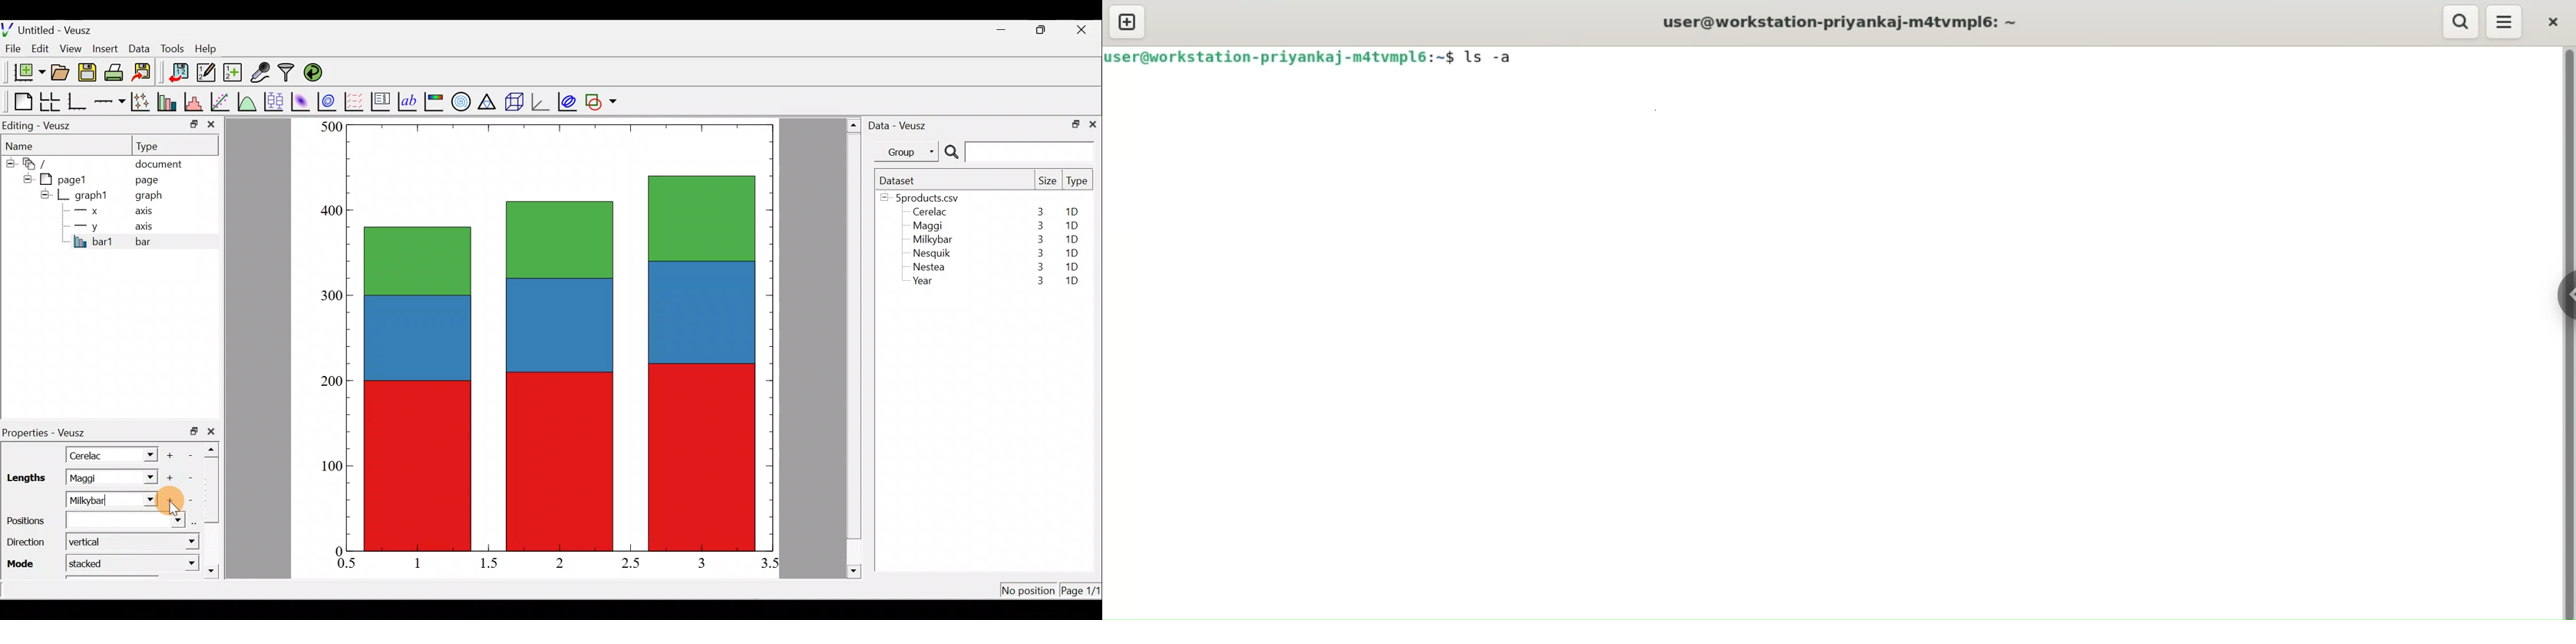 Image resolution: width=2576 pixels, height=644 pixels. What do you see at coordinates (1018, 152) in the screenshot?
I see `Search bar` at bounding box center [1018, 152].